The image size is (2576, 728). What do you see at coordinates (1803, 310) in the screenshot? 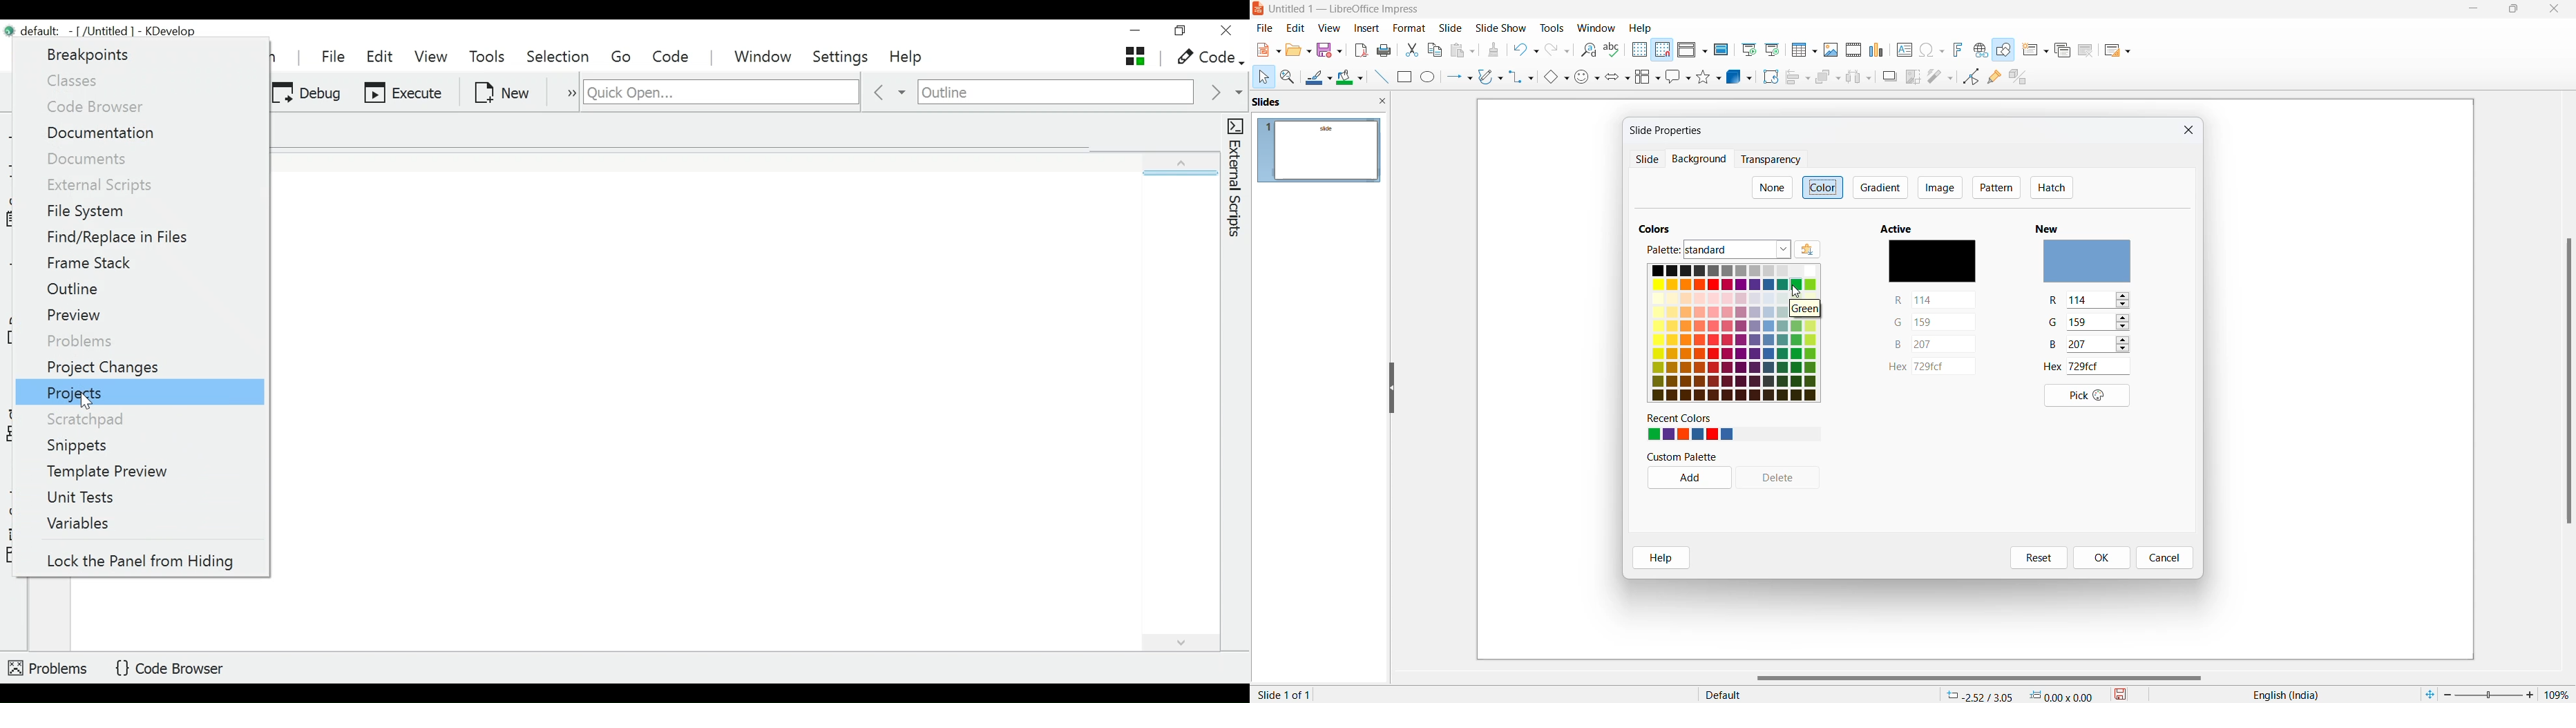
I see `hover text` at bounding box center [1803, 310].